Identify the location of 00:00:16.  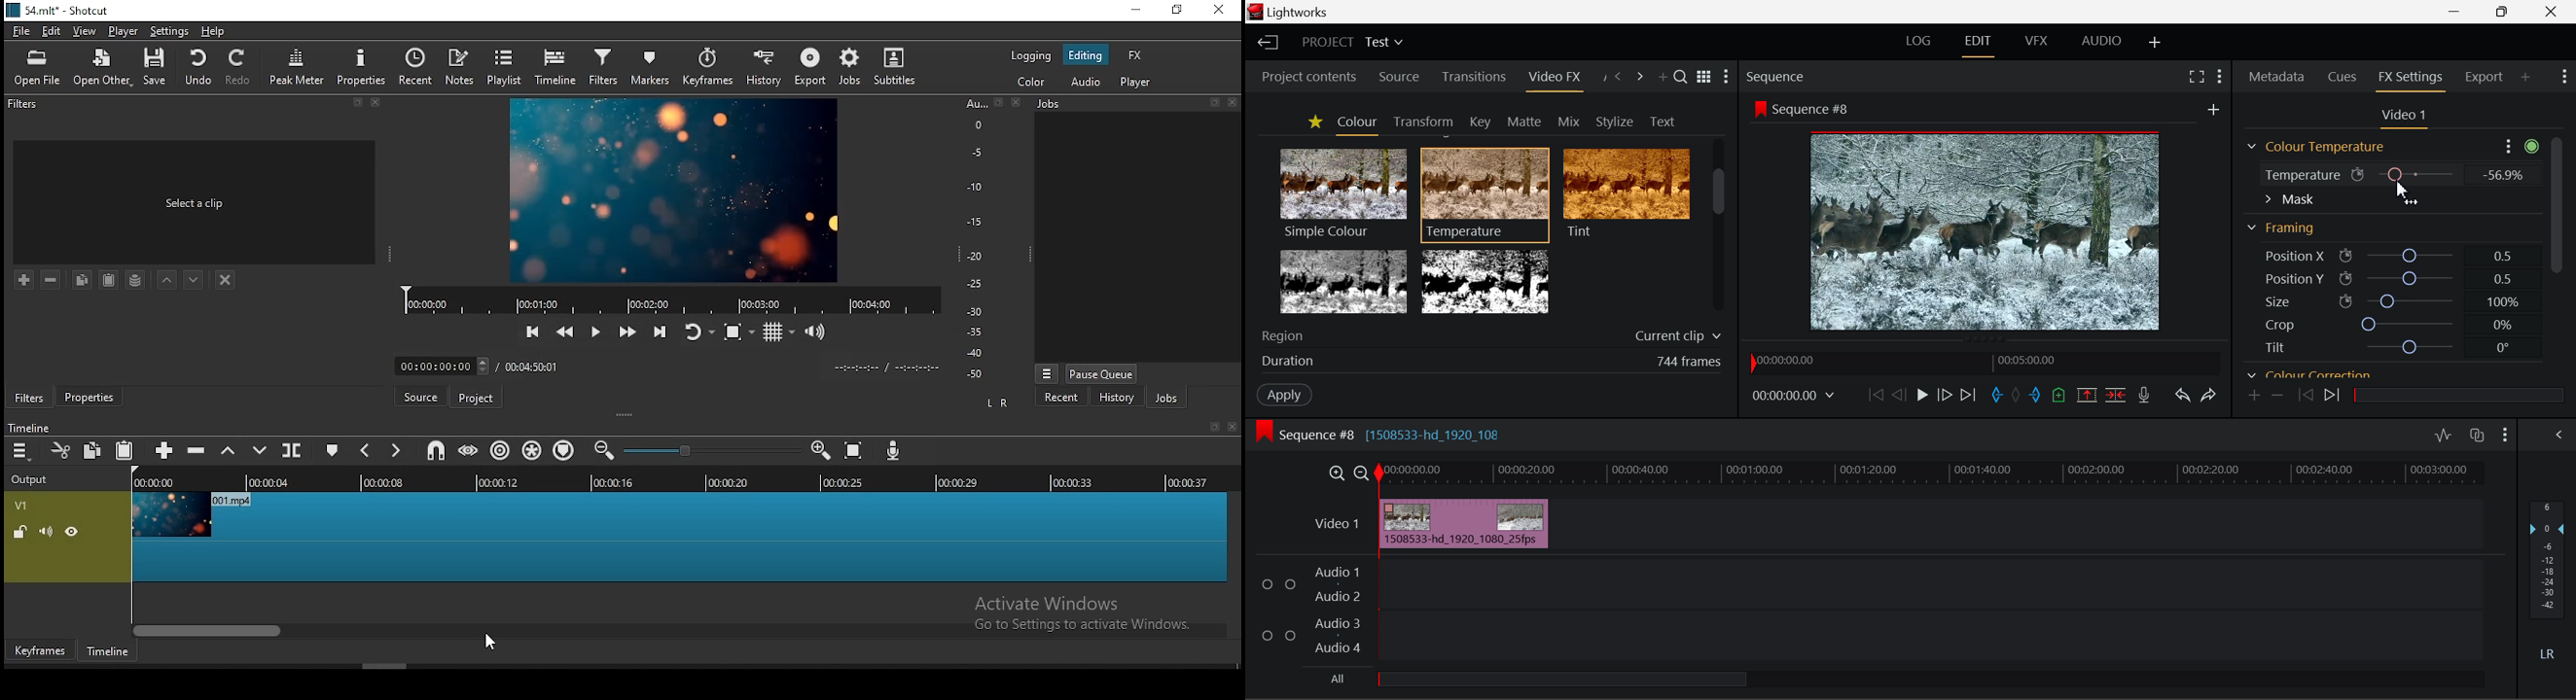
(614, 482).